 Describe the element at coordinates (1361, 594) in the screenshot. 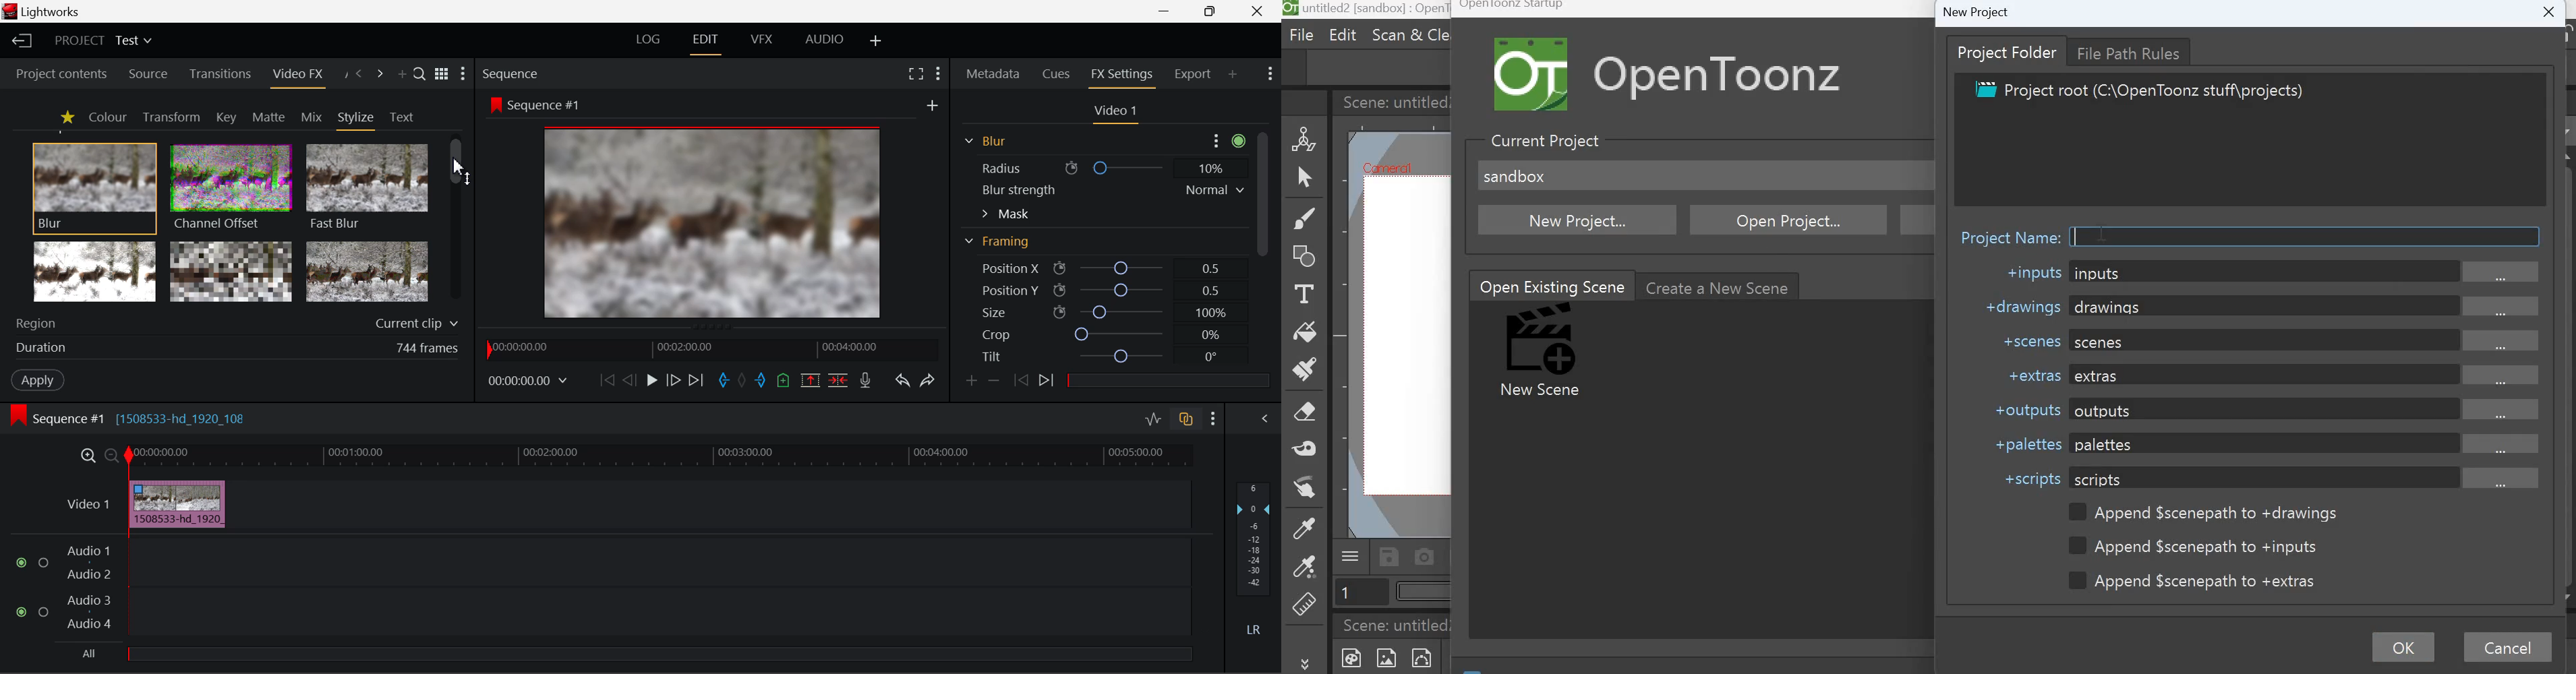

I see `Page number` at that location.